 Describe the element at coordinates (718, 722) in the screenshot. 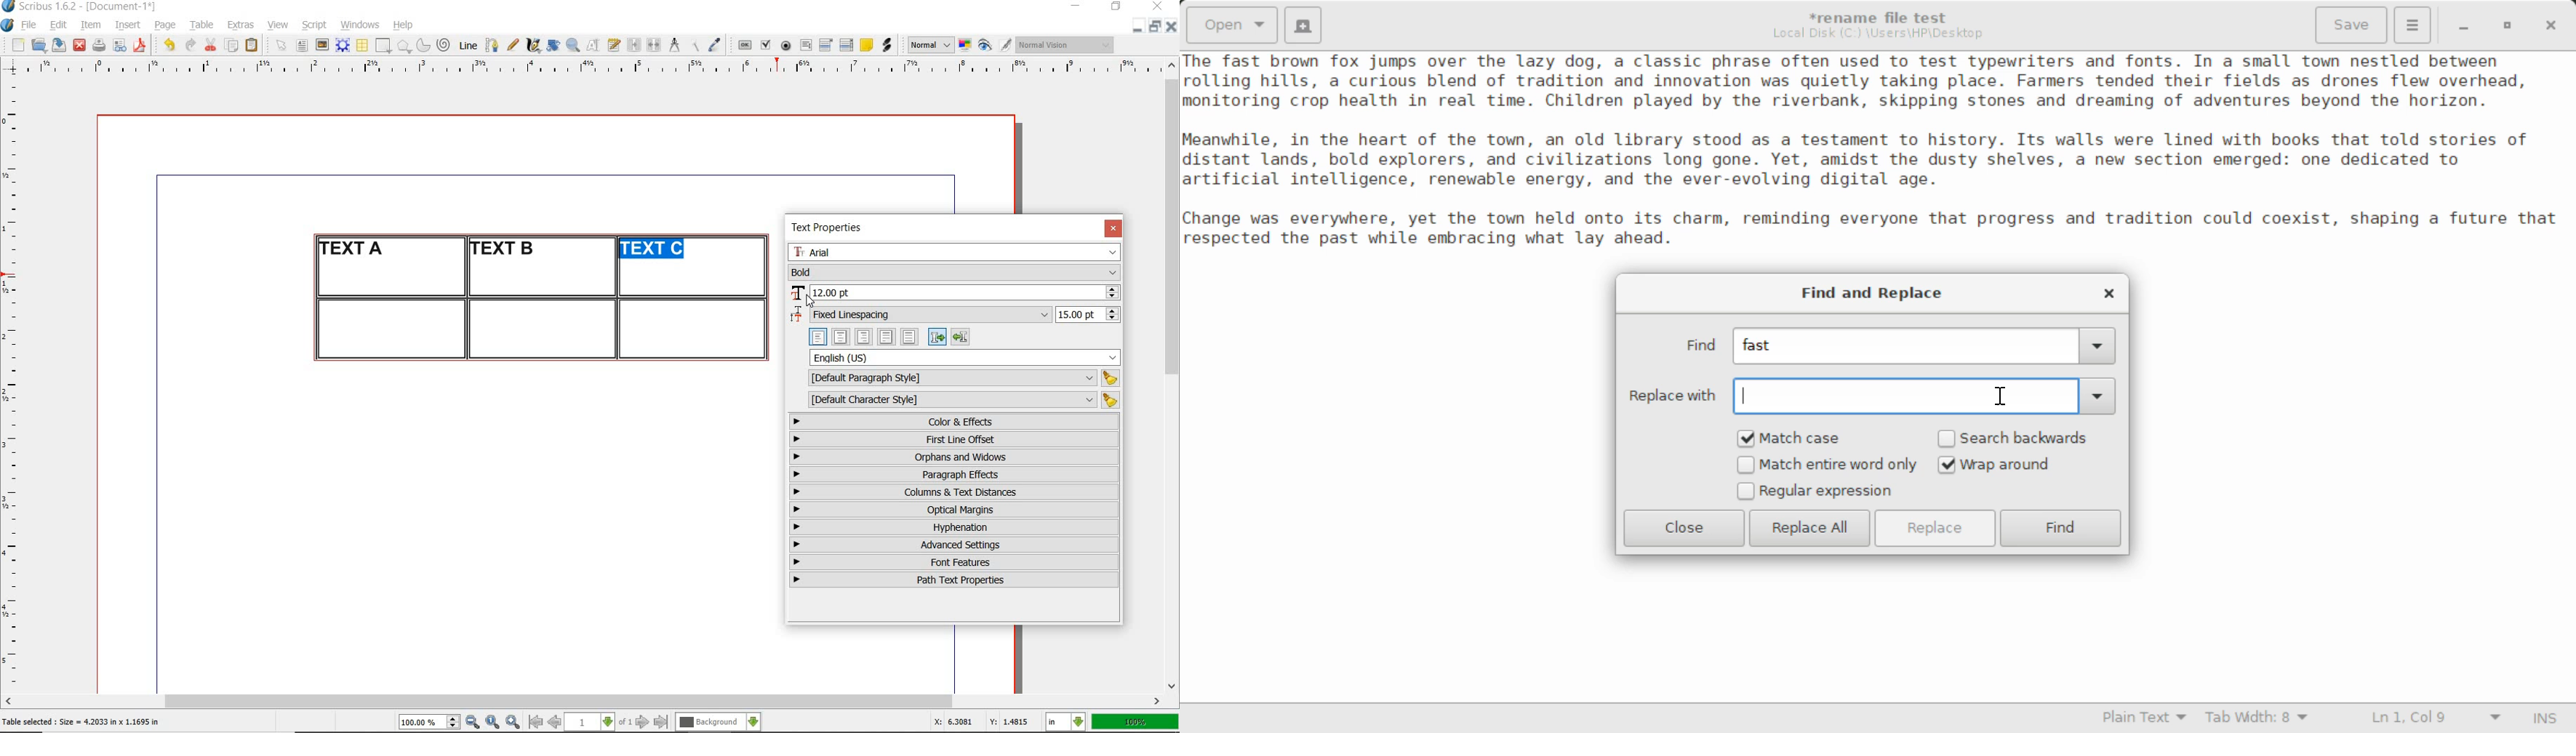

I see `select the current layer` at that location.